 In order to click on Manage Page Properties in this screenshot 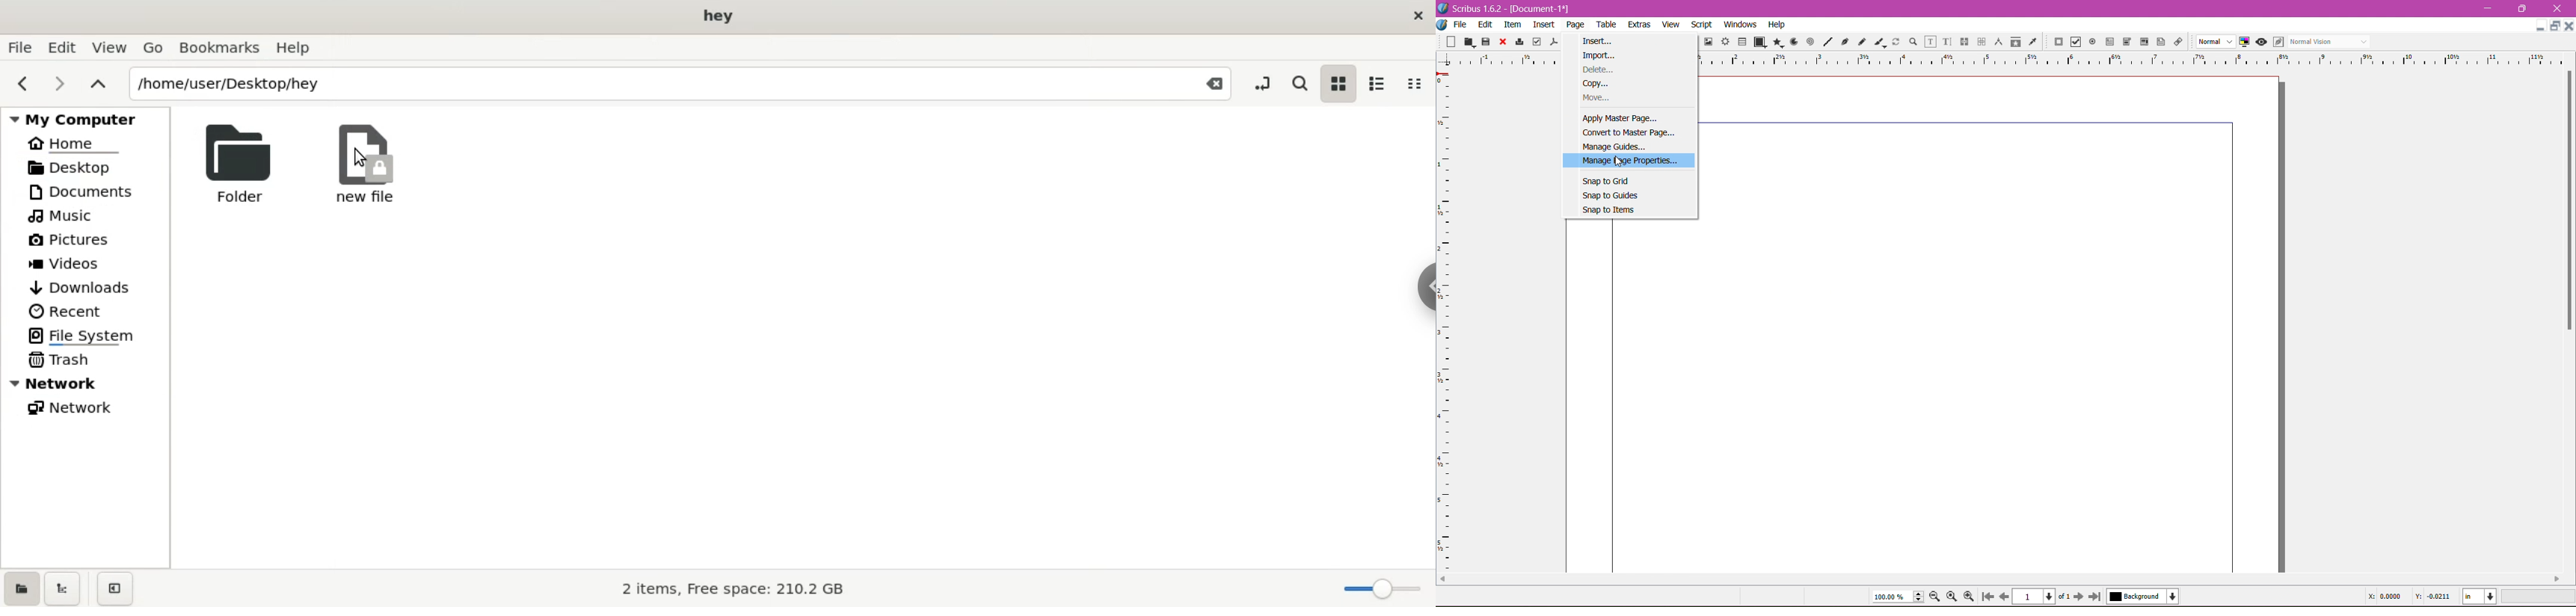, I will do `click(1630, 162)`.